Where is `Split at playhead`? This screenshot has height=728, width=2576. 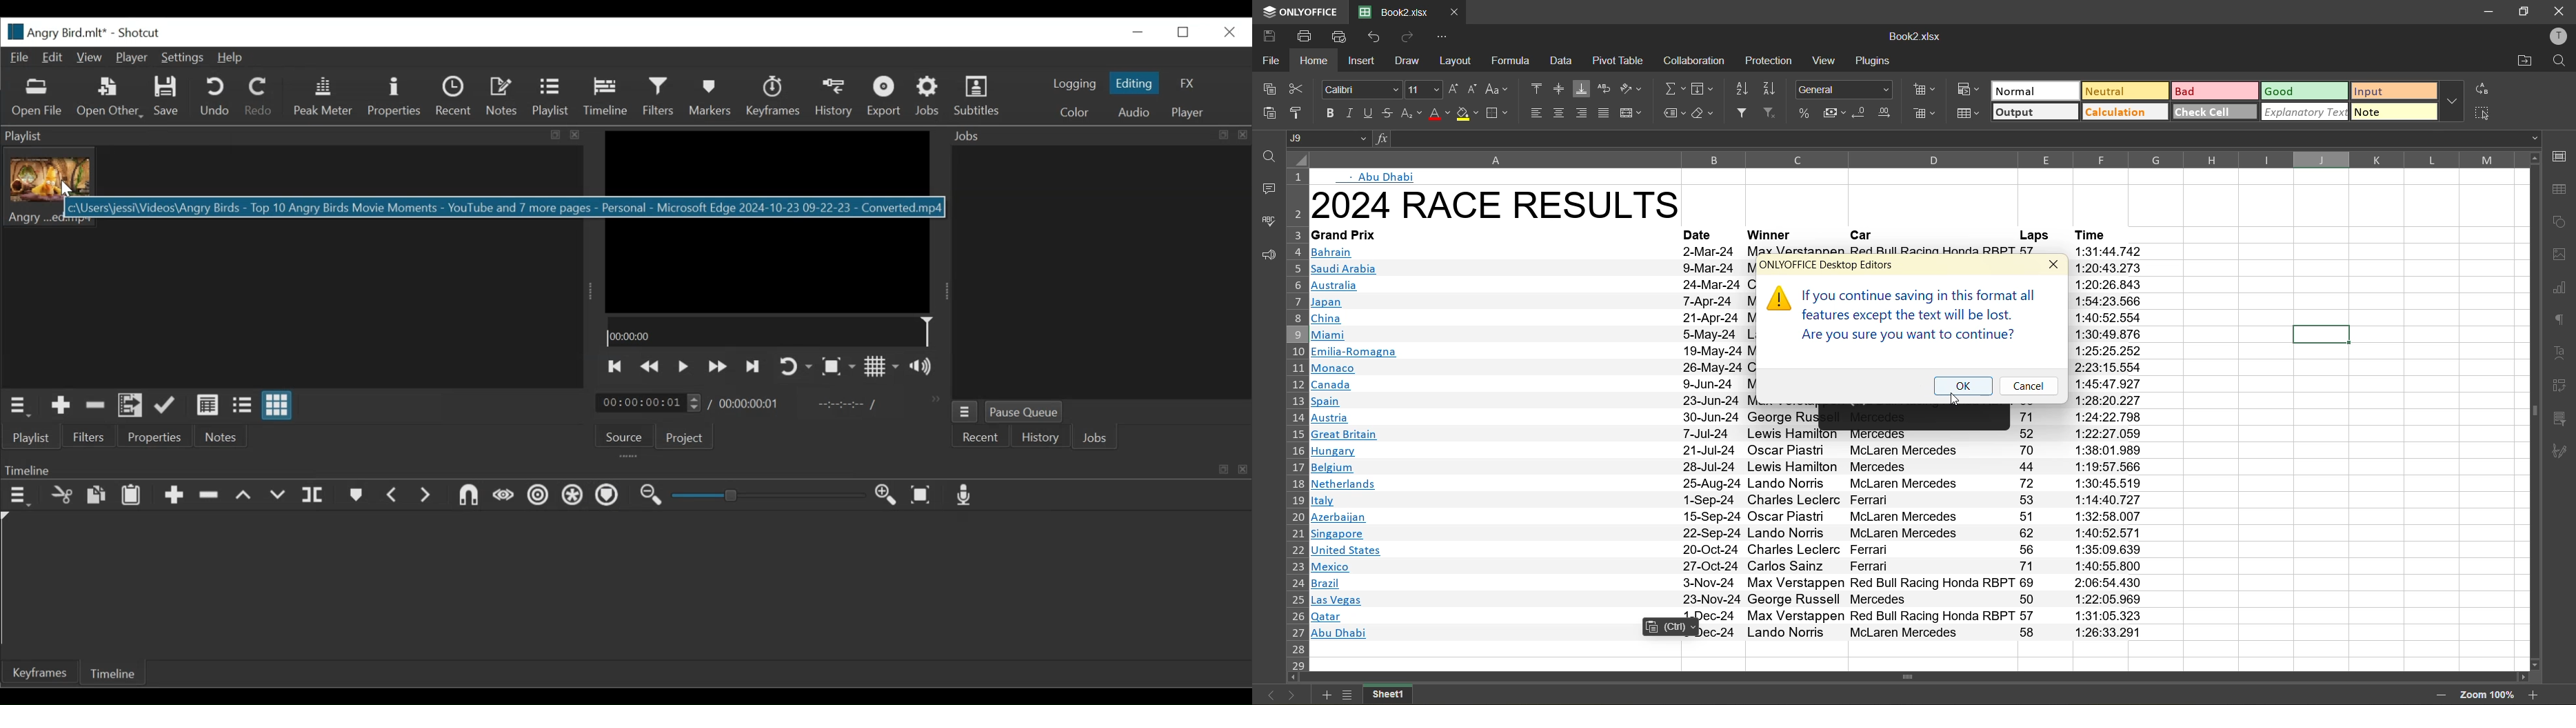 Split at playhead is located at coordinates (314, 497).